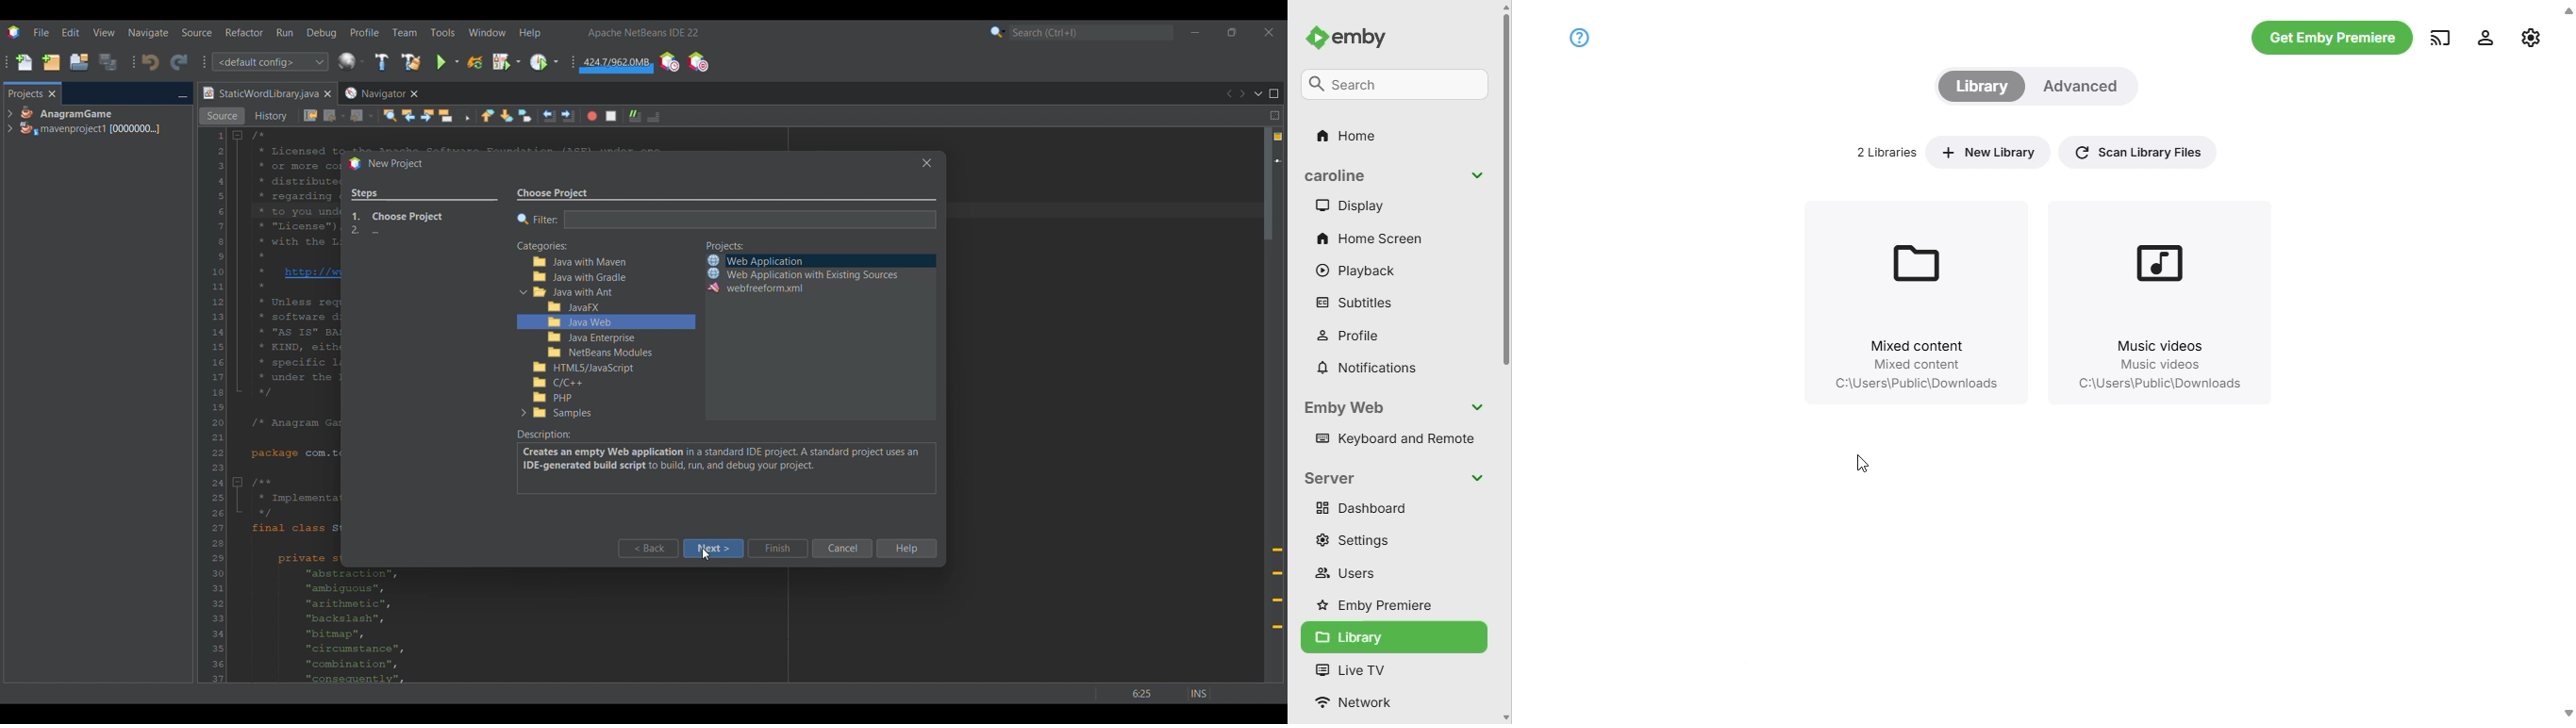  Describe the element at coordinates (1394, 438) in the screenshot. I see `keyboard and remote` at that location.